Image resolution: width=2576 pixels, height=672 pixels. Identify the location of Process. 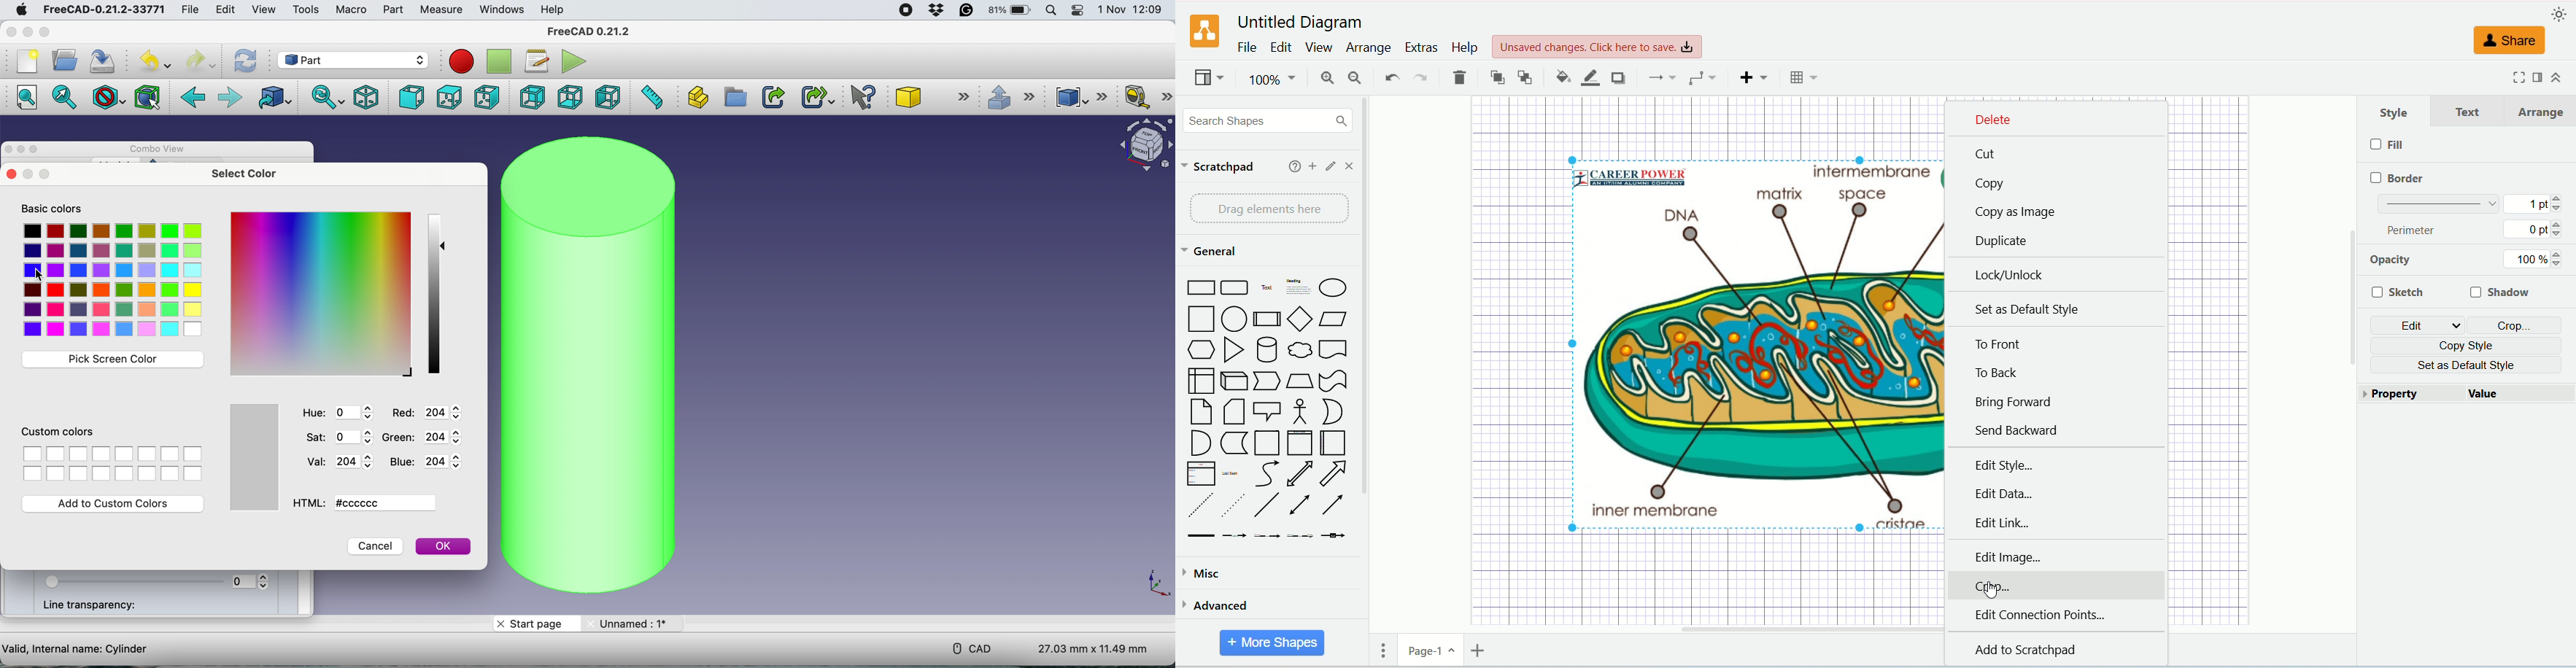
(1267, 320).